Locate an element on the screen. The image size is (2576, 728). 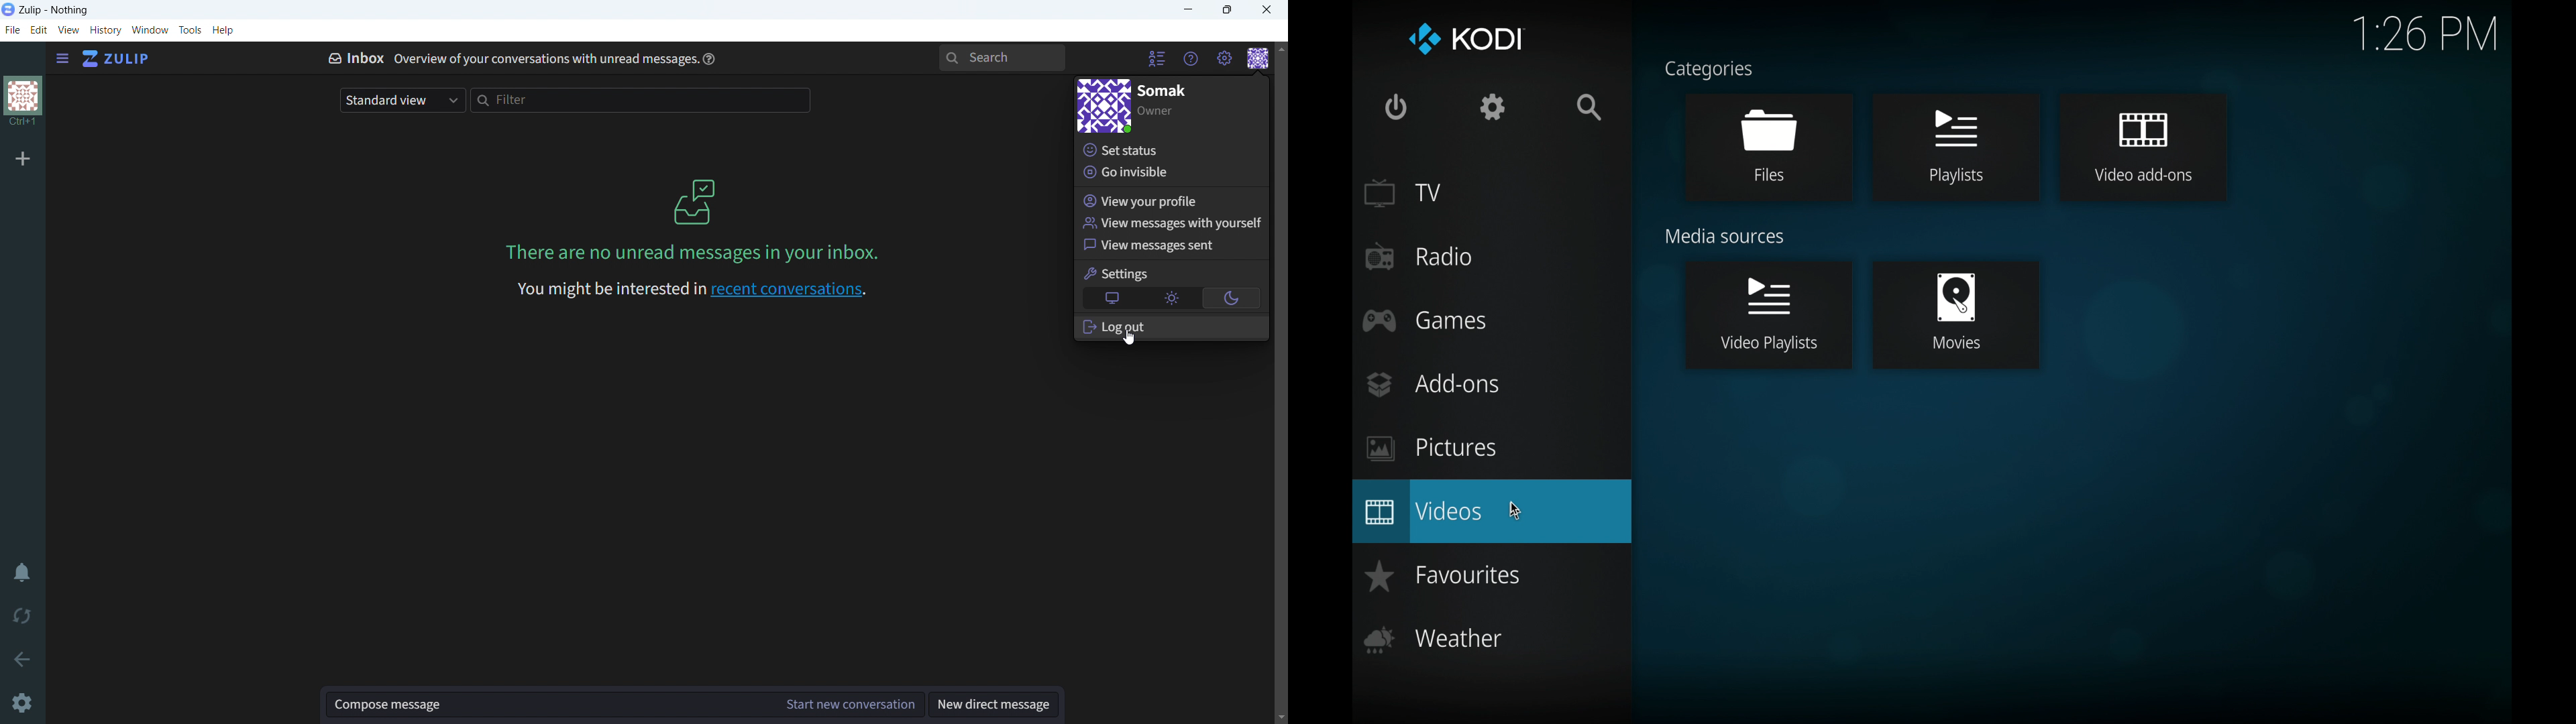
categories is located at coordinates (1708, 70).